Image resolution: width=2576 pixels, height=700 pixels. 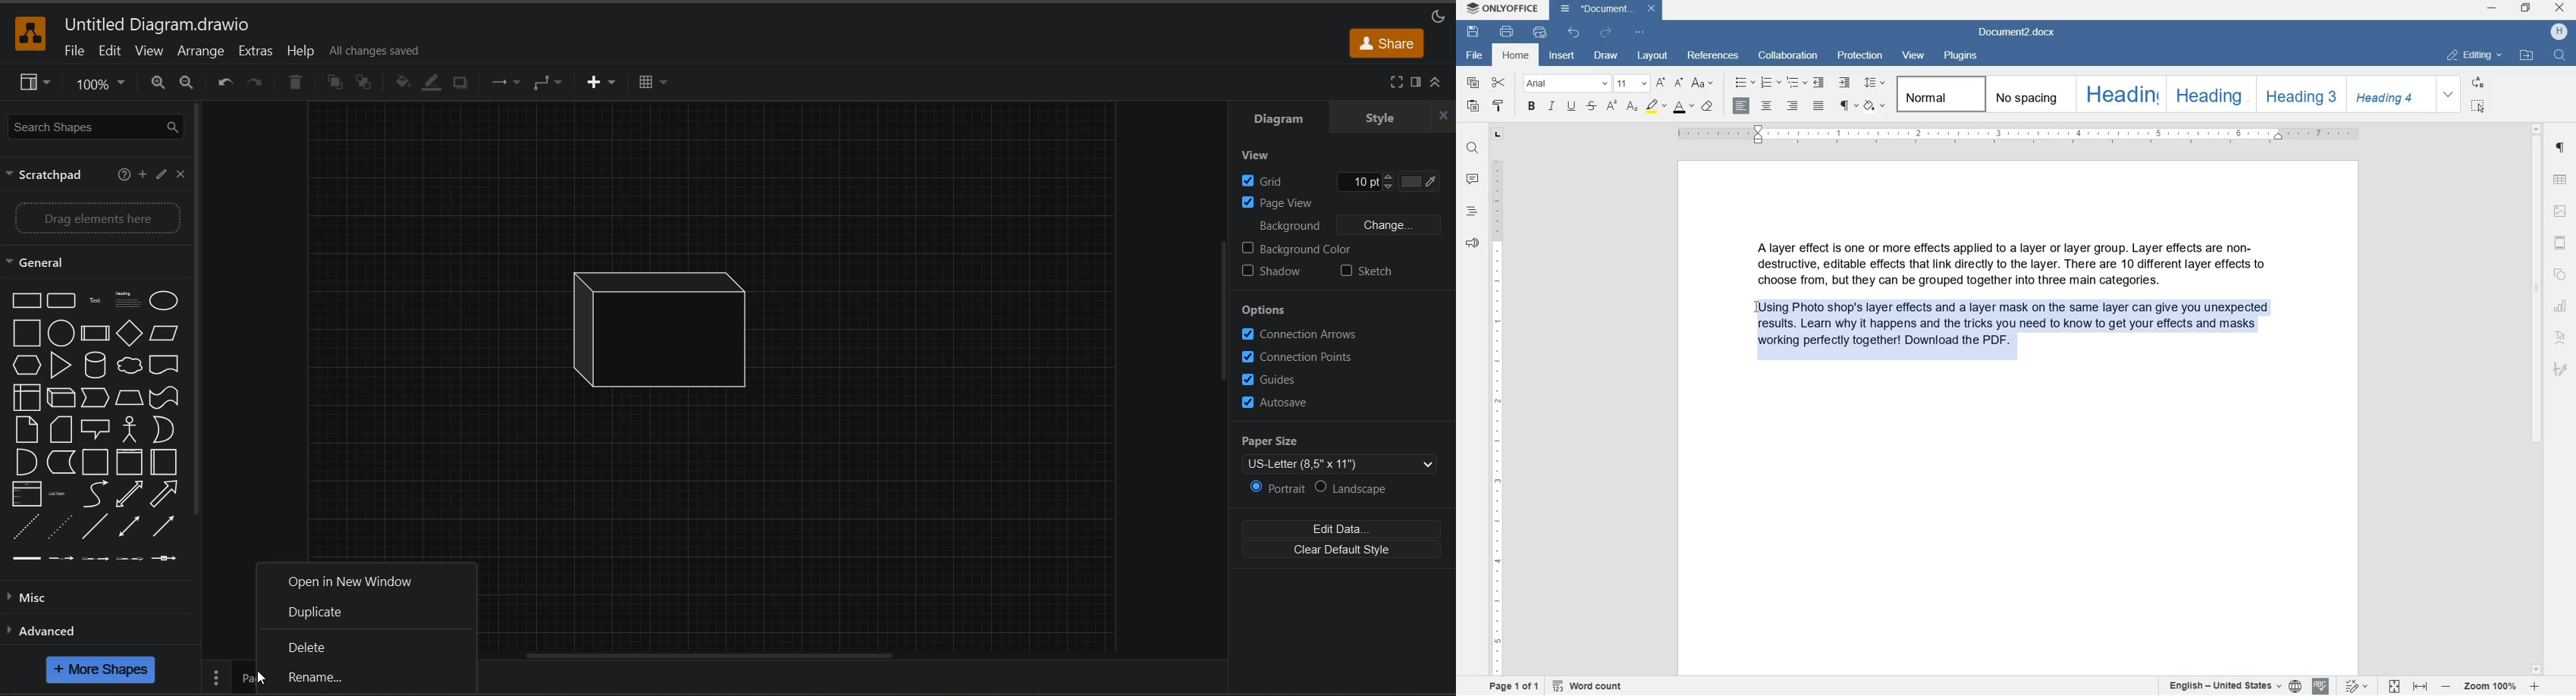 I want to click on Drag elements here, so click(x=98, y=218).